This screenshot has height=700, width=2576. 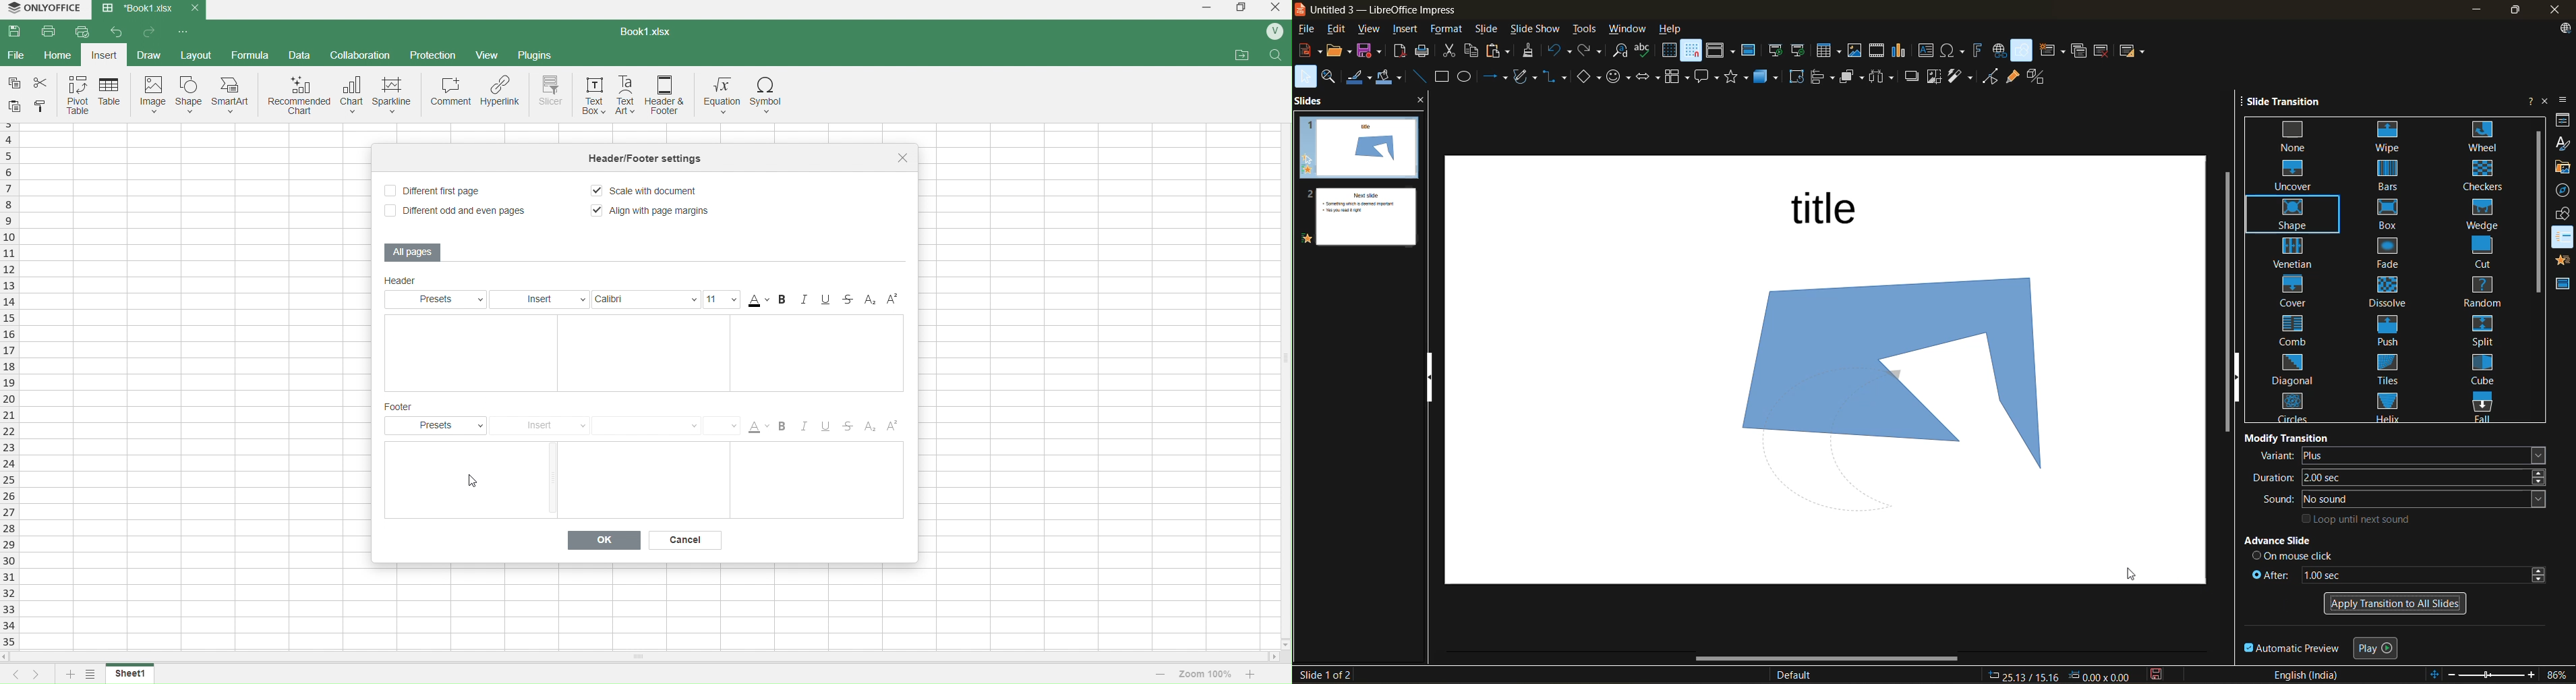 What do you see at coordinates (2401, 456) in the screenshot?
I see `variant` at bounding box center [2401, 456].